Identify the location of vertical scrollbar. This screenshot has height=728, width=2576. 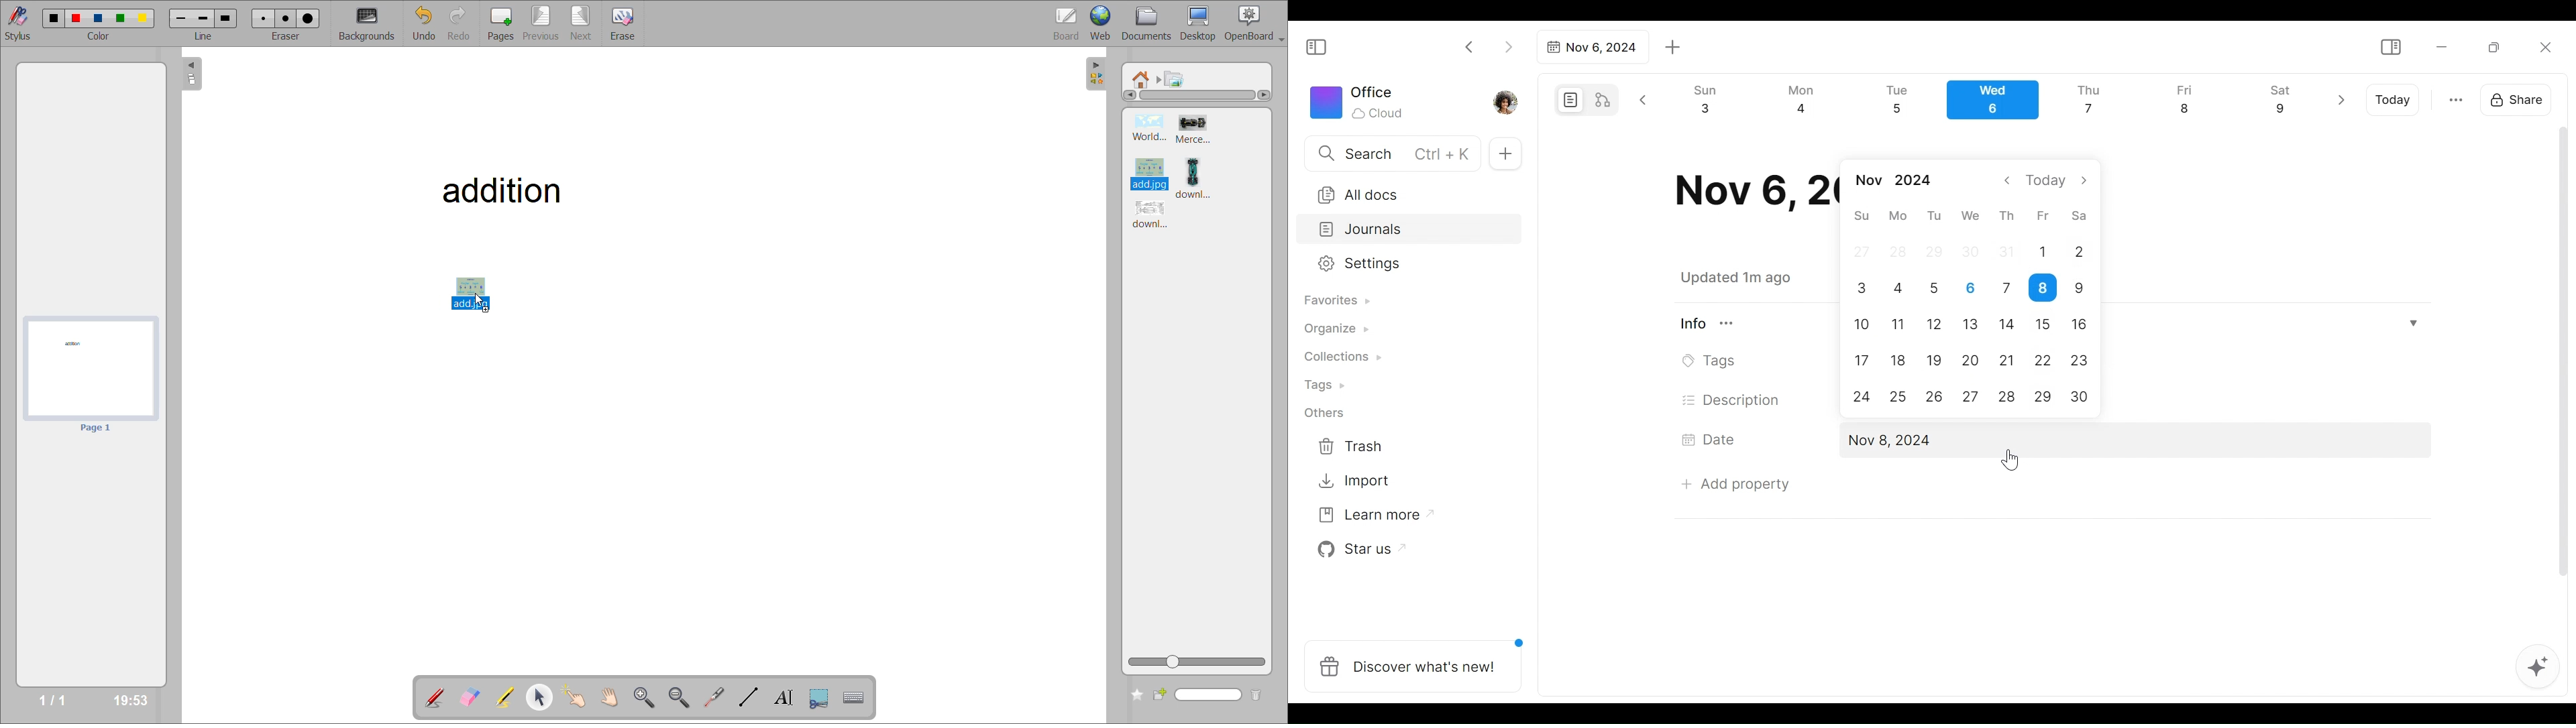
(2563, 381).